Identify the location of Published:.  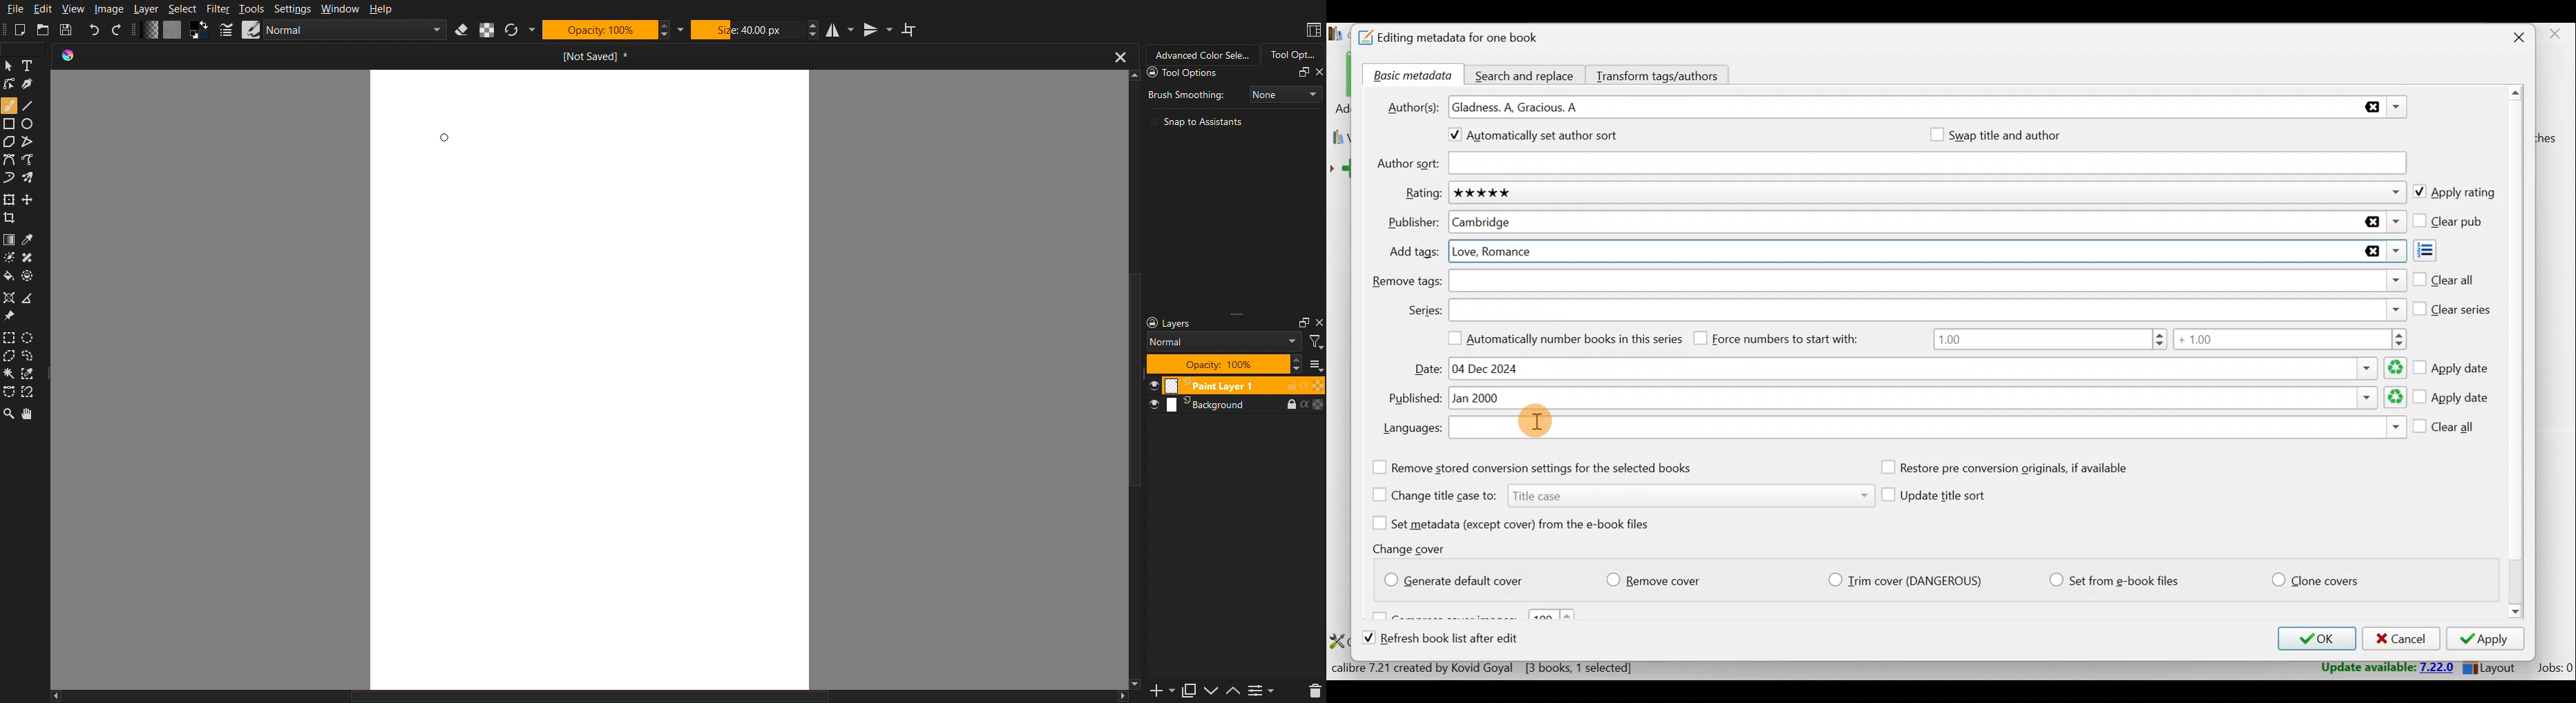
(1412, 399).